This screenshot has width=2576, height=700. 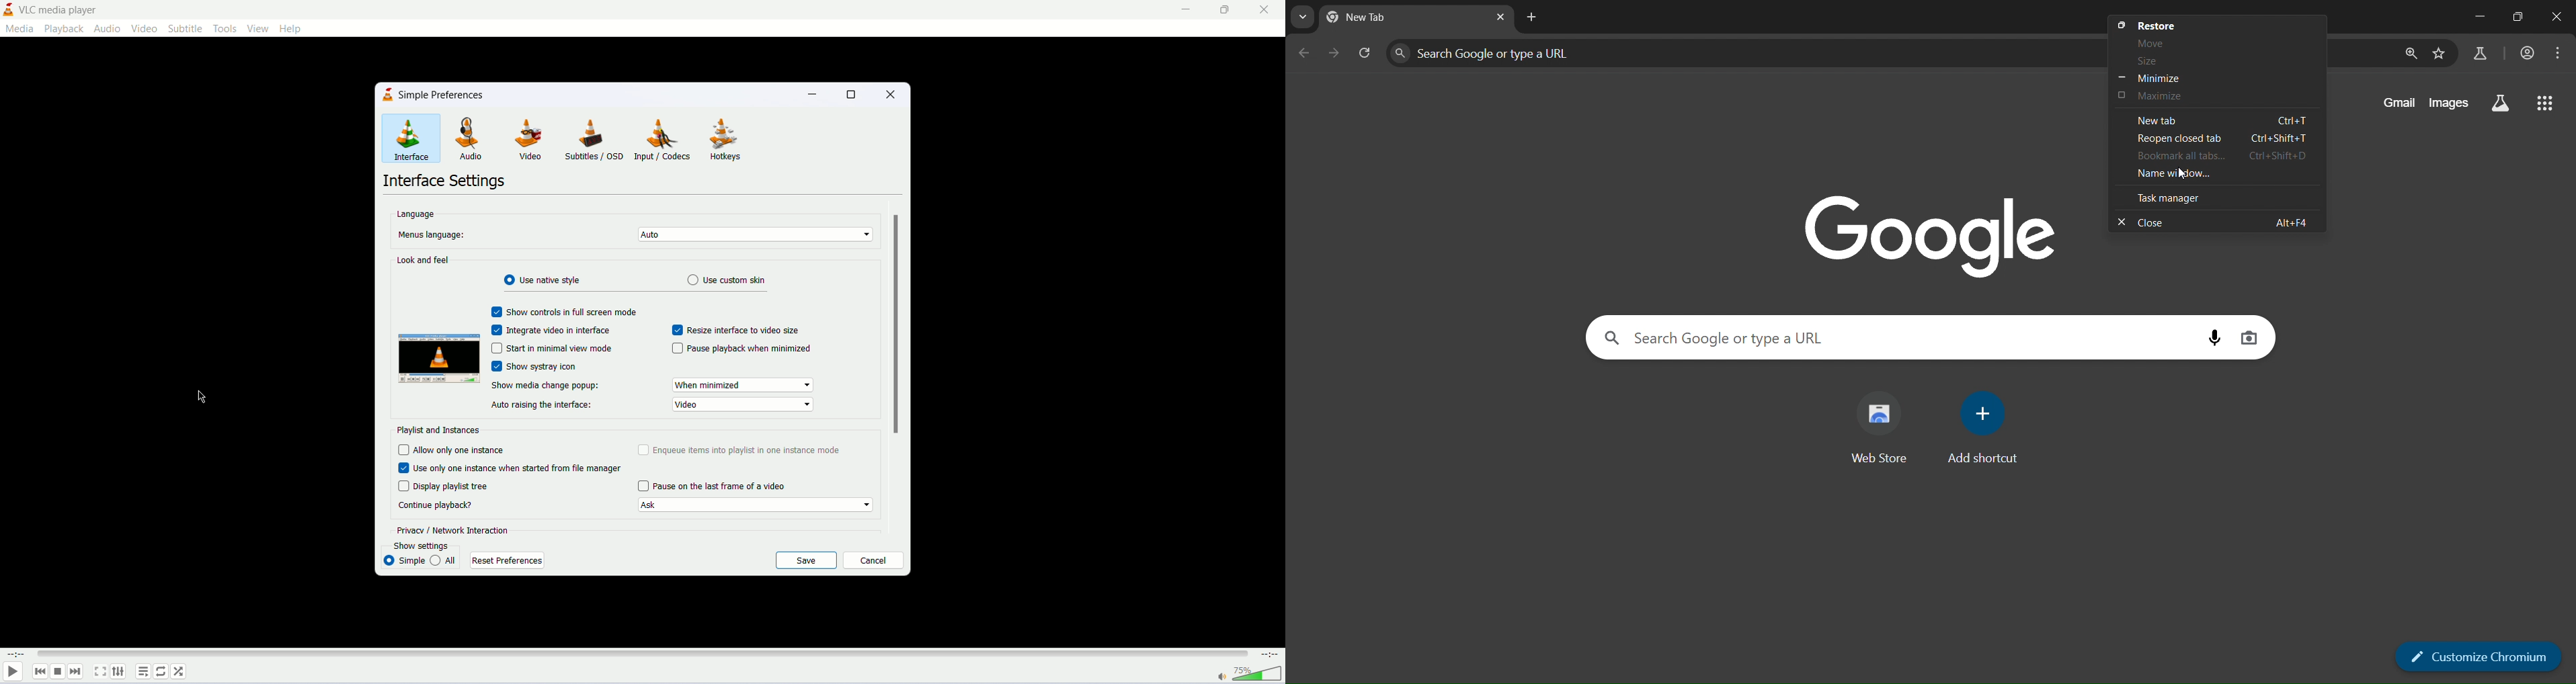 What do you see at coordinates (713, 486) in the screenshot?
I see `pause on last frame` at bounding box center [713, 486].